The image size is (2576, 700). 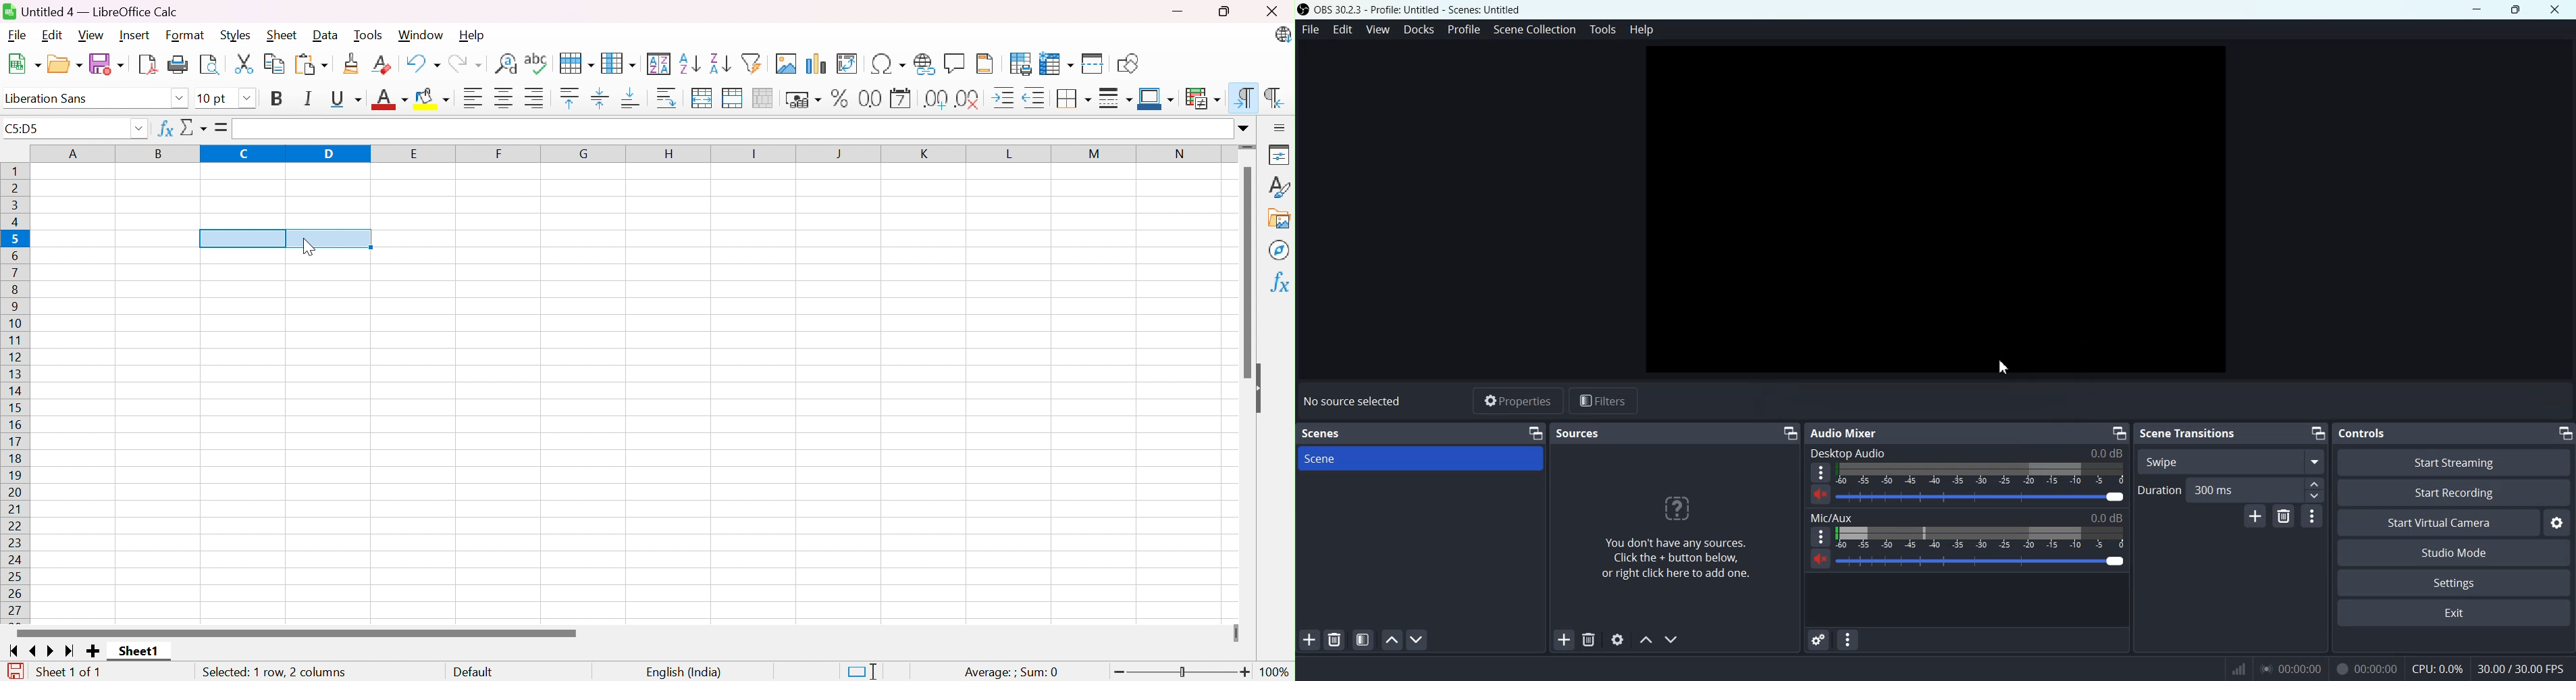 I want to click on Merge and center or unmerge cells depending on the current toggle status., so click(x=703, y=98).